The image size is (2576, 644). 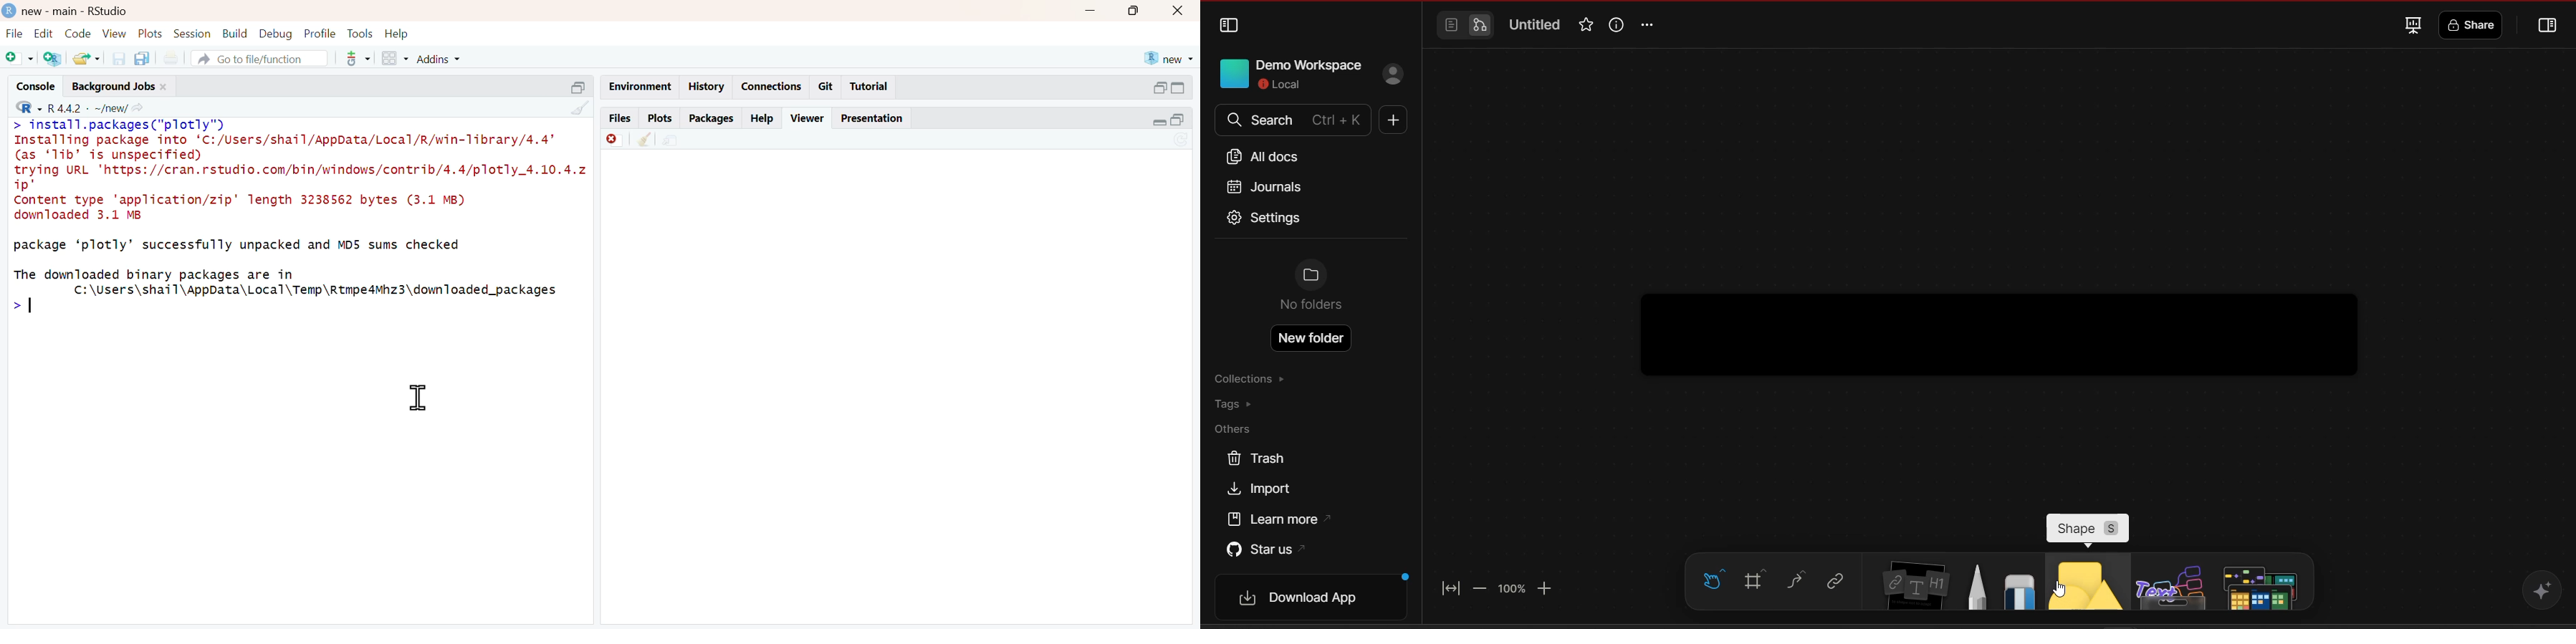 I want to click on maximize, so click(x=577, y=86).